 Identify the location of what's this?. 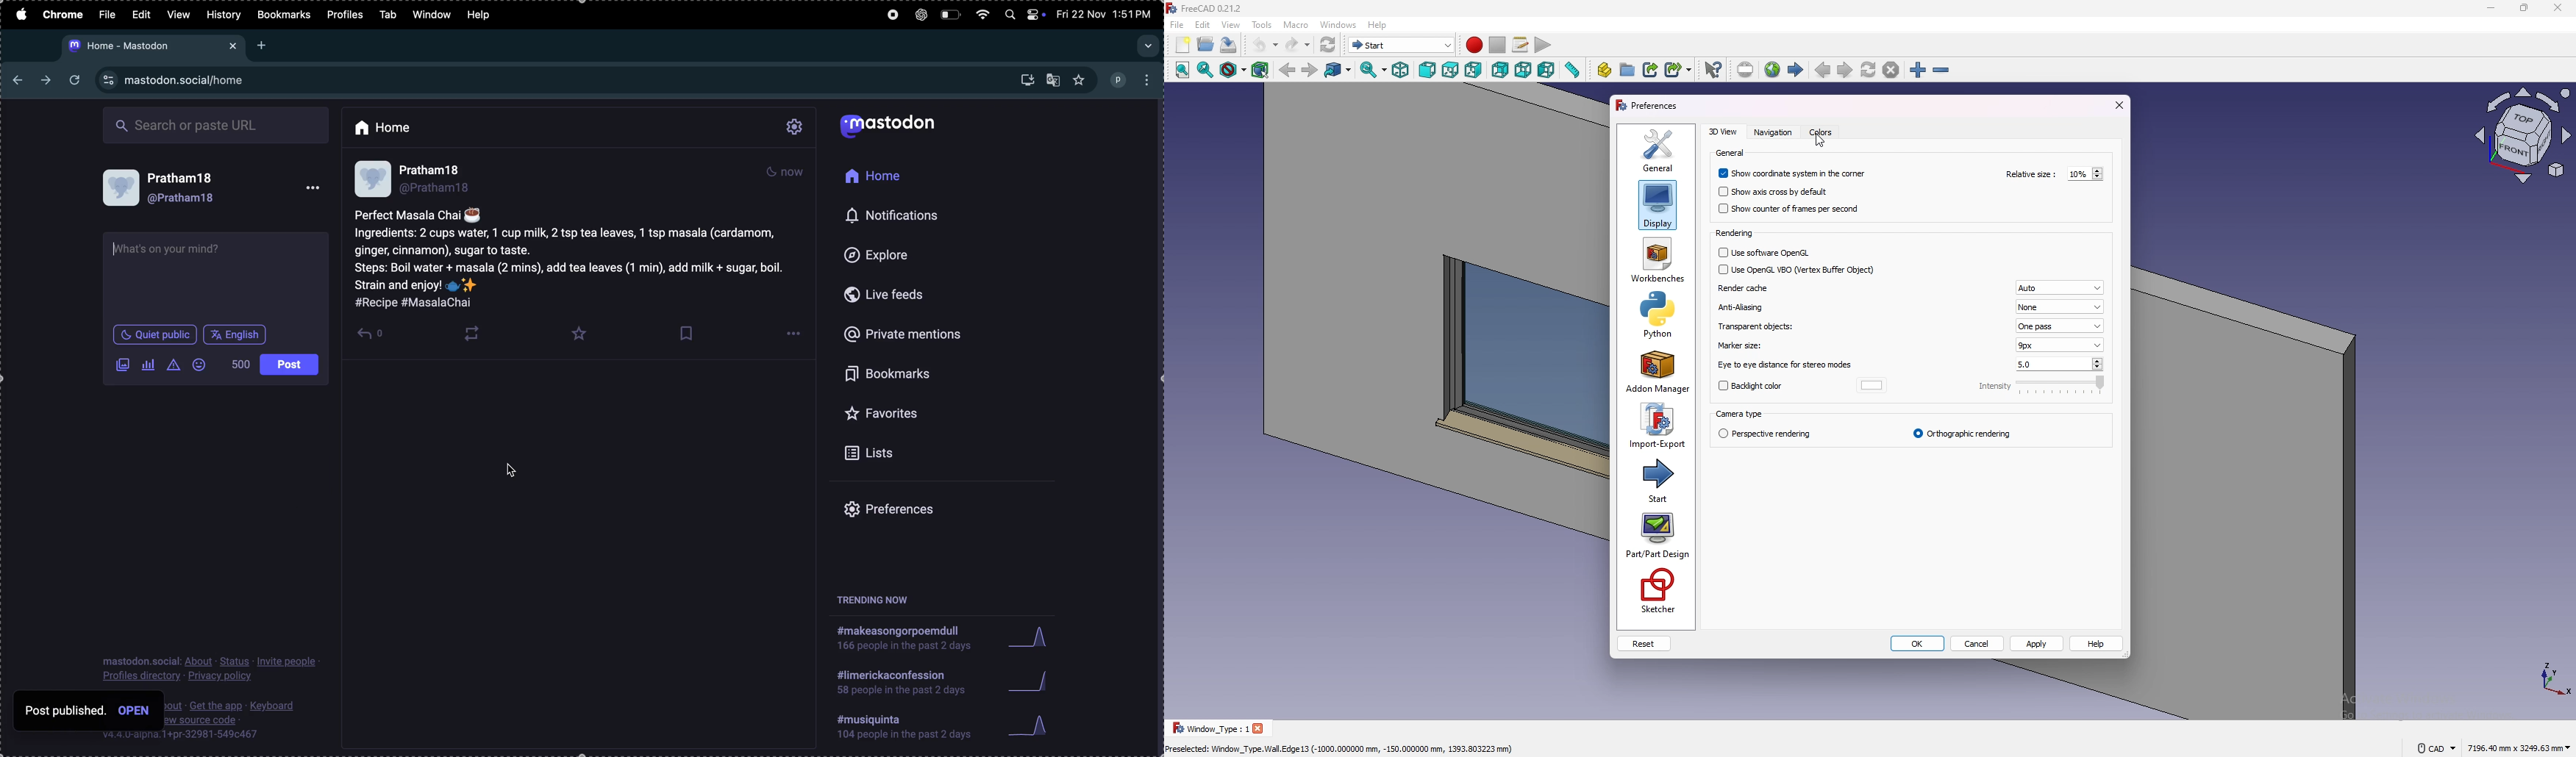
(1713, 69).